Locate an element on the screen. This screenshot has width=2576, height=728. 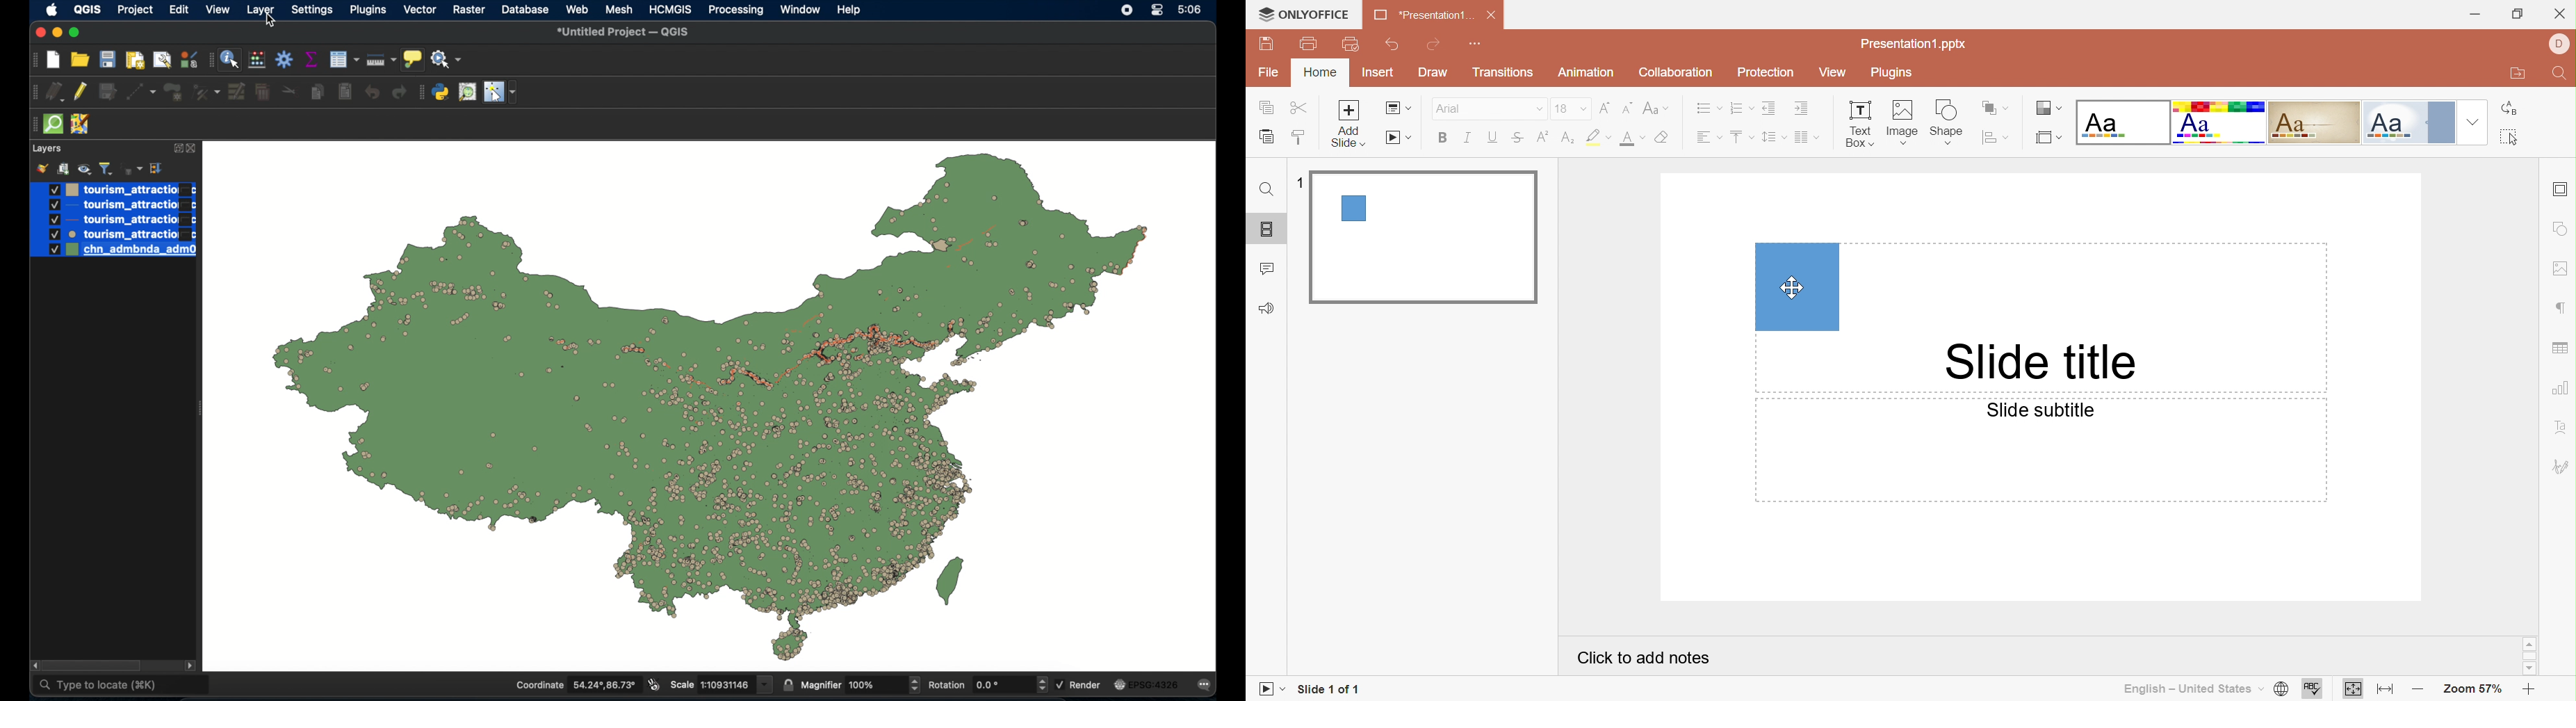
Zoom in is located at coordinates (2529, 691).